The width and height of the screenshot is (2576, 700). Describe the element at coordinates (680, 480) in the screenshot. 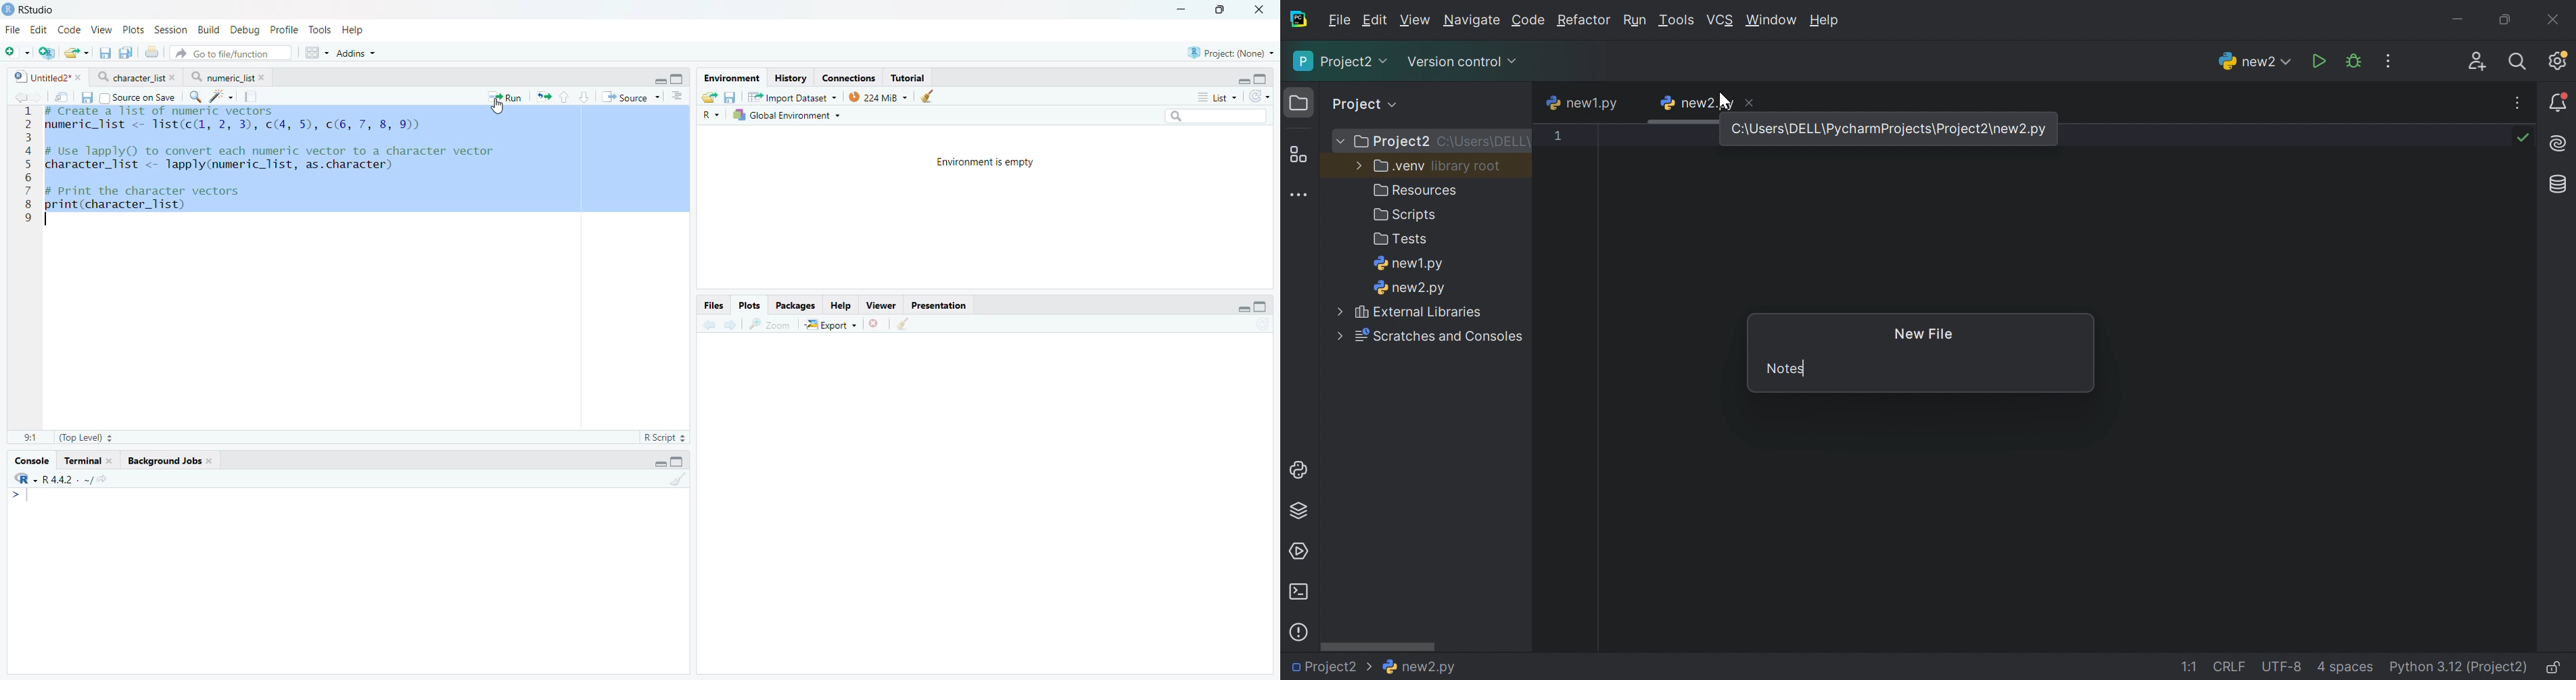

I see `Clear` at that location.